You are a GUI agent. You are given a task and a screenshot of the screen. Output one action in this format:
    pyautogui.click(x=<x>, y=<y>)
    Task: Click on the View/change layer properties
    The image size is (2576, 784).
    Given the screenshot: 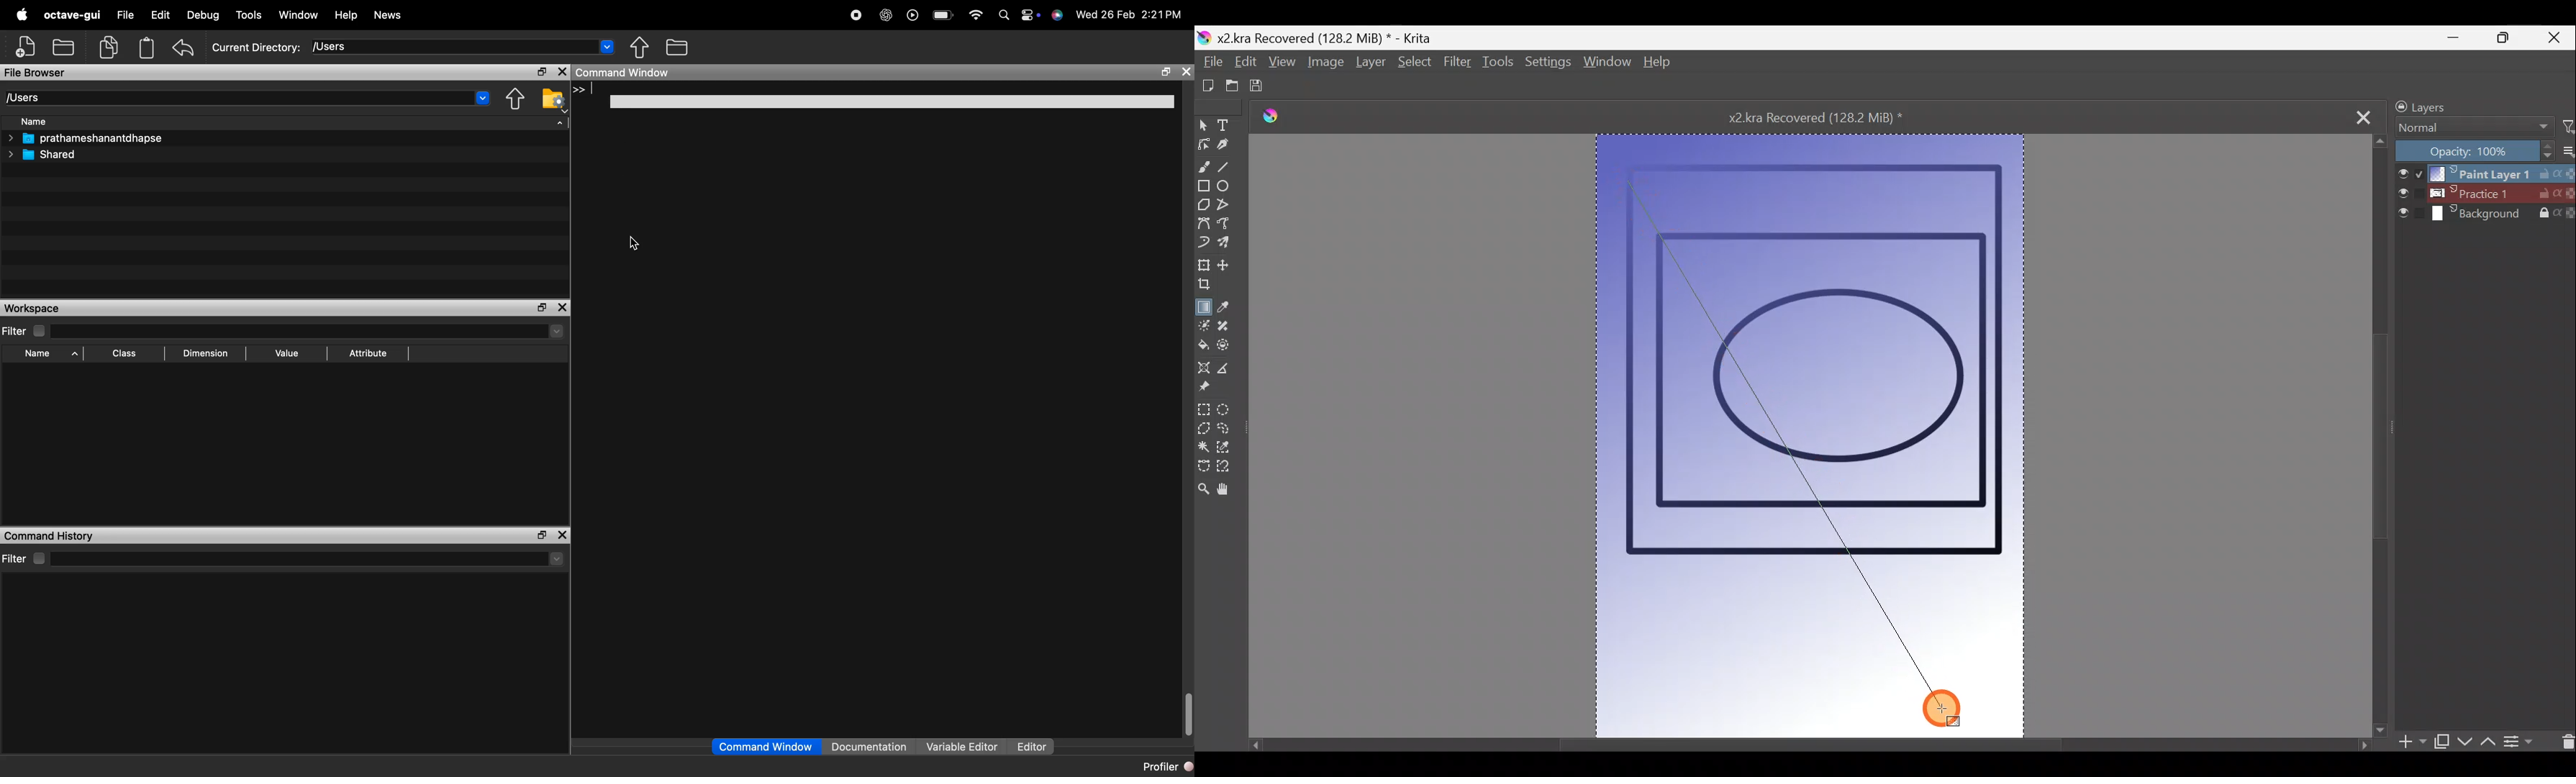 What is the action you would take?
    pyautogui.click(x=2525, y=740)
    